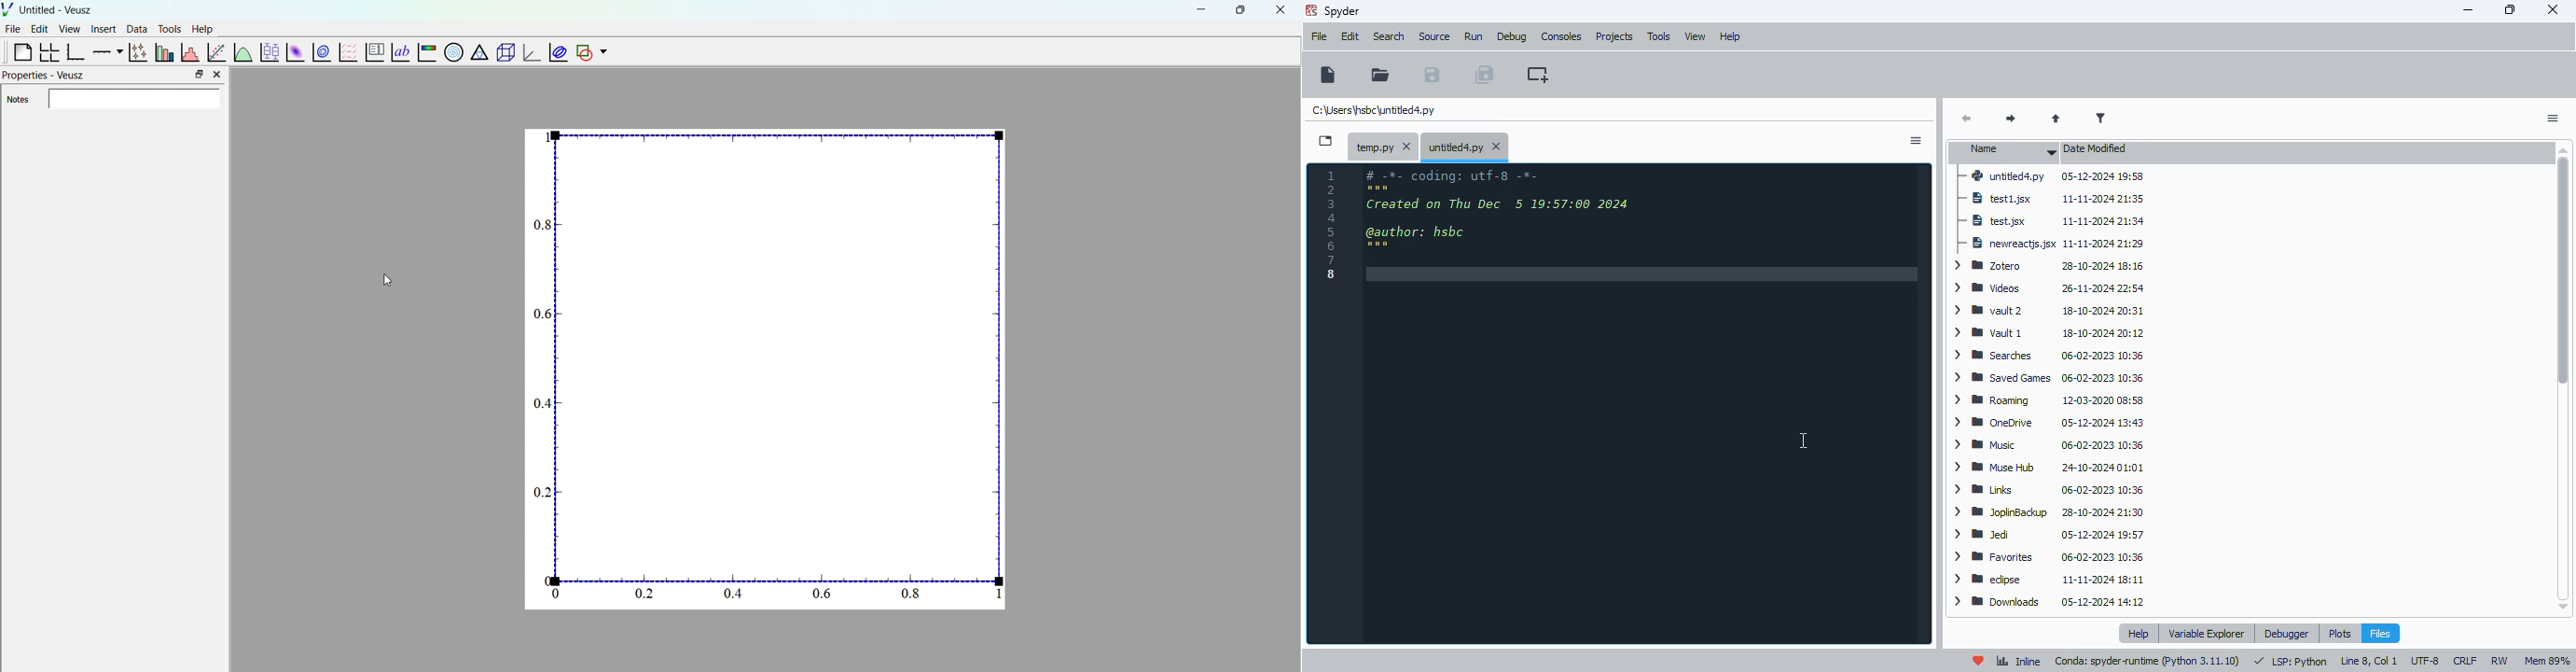 The image size is (2576, 672). Describe the element at coordinates (2004, 200) in the screenshot. I see `test1.jsx` at that location.